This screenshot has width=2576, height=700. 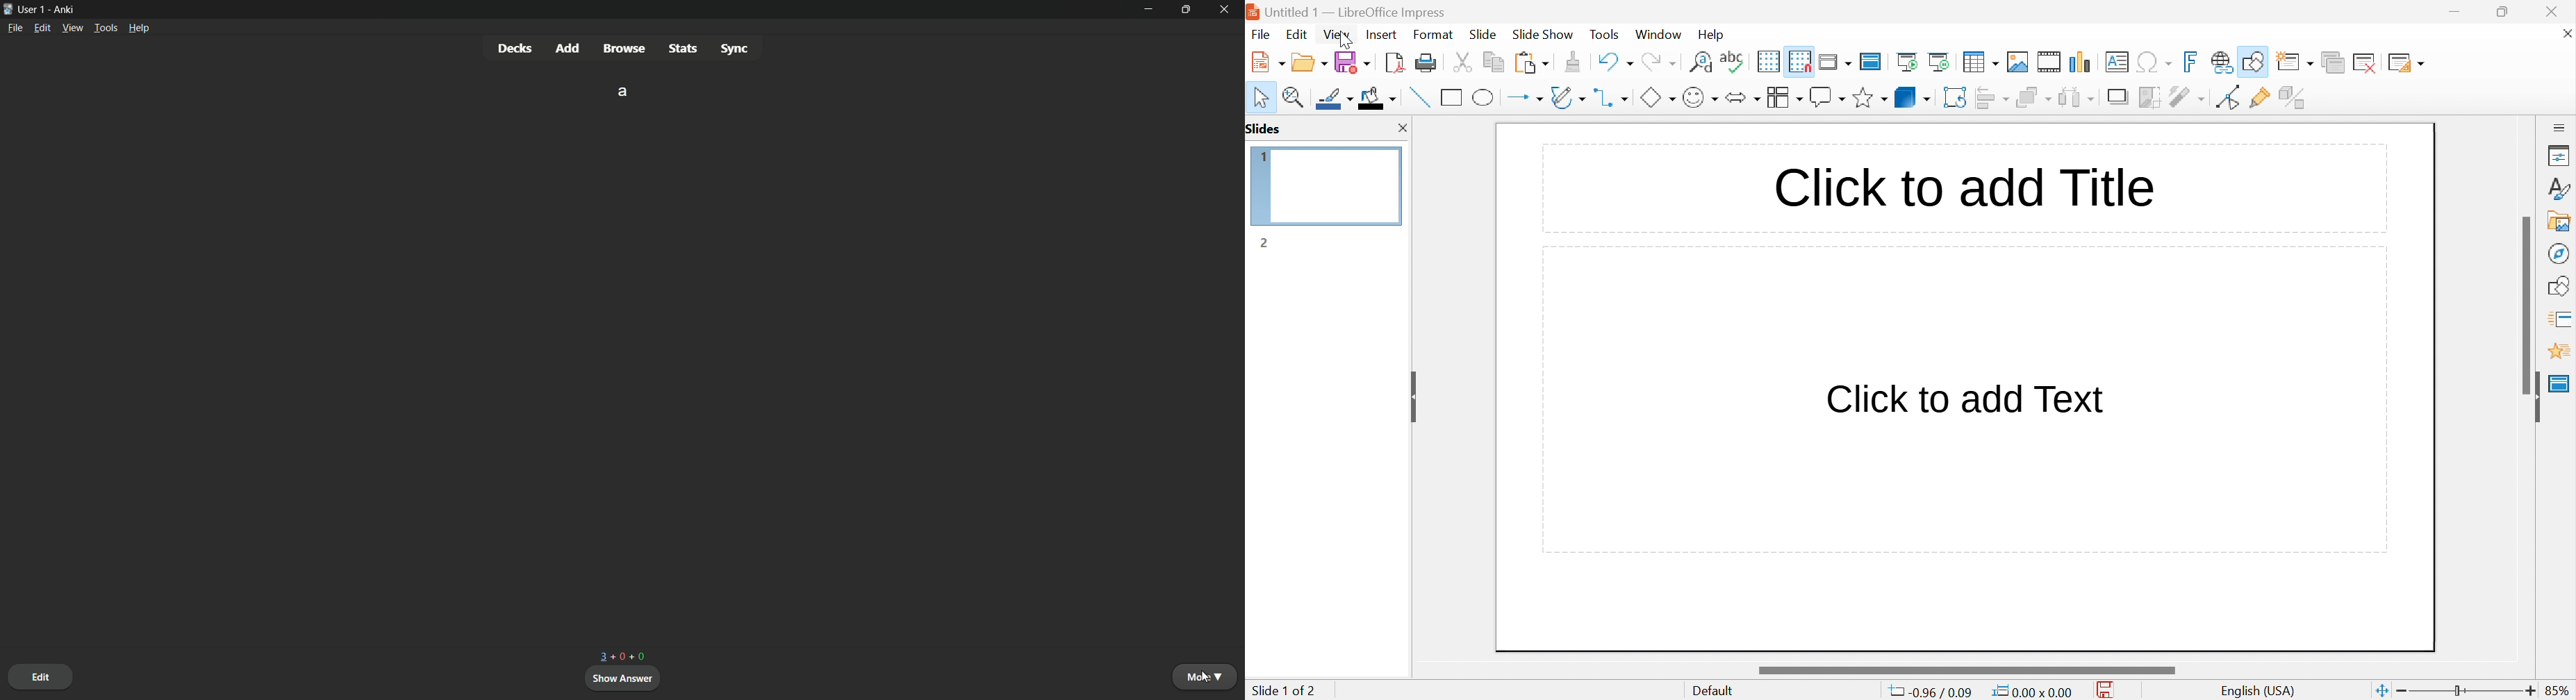 What do you see at coordinates (1411, 392) in the screenshot?
I see `hide` at bounding box center [1411, 392].